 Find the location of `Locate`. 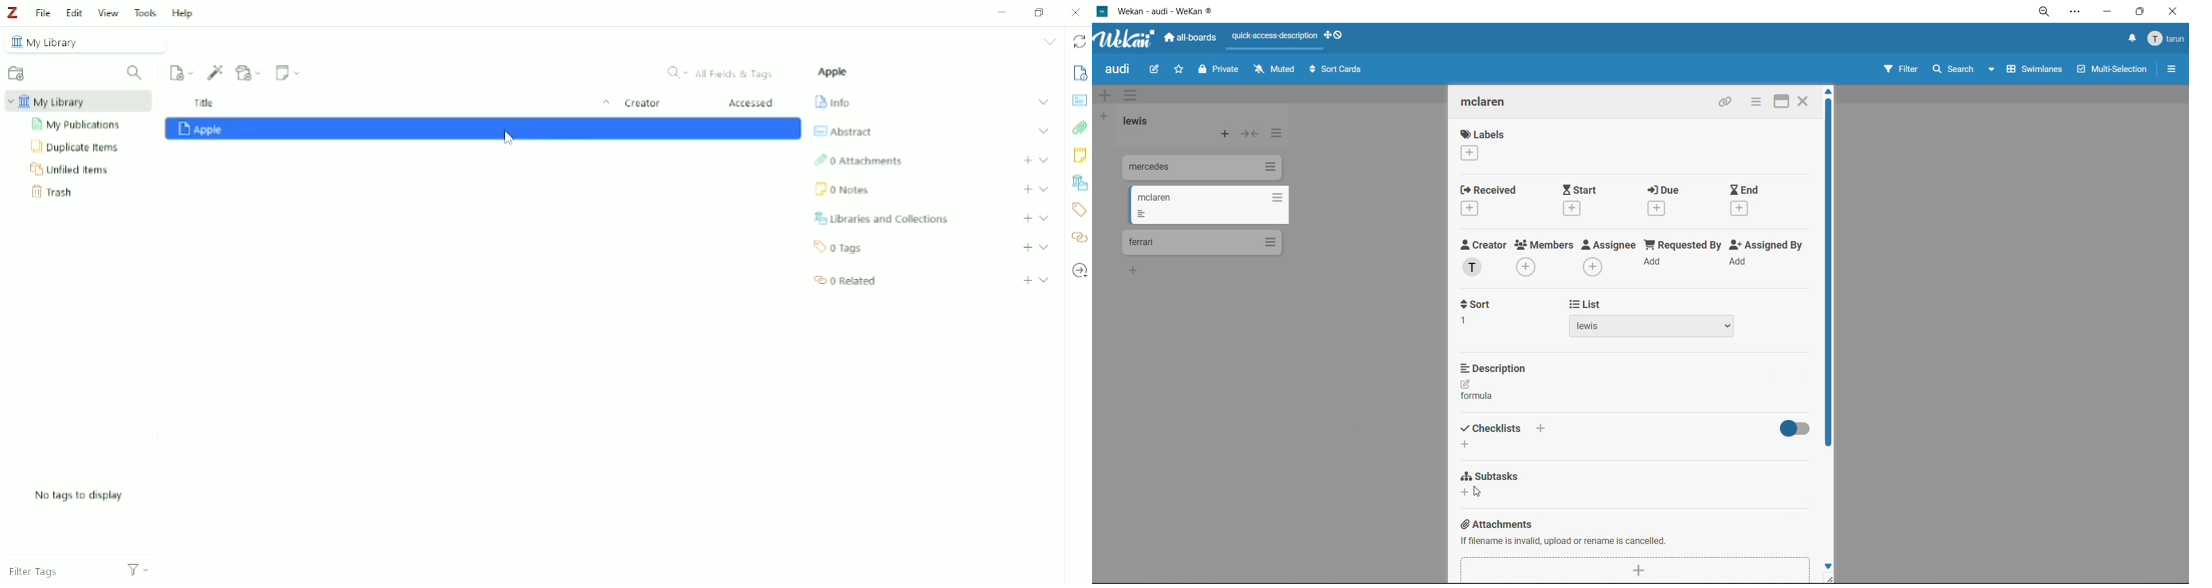

Locate is located at coordinates (1080, 271).